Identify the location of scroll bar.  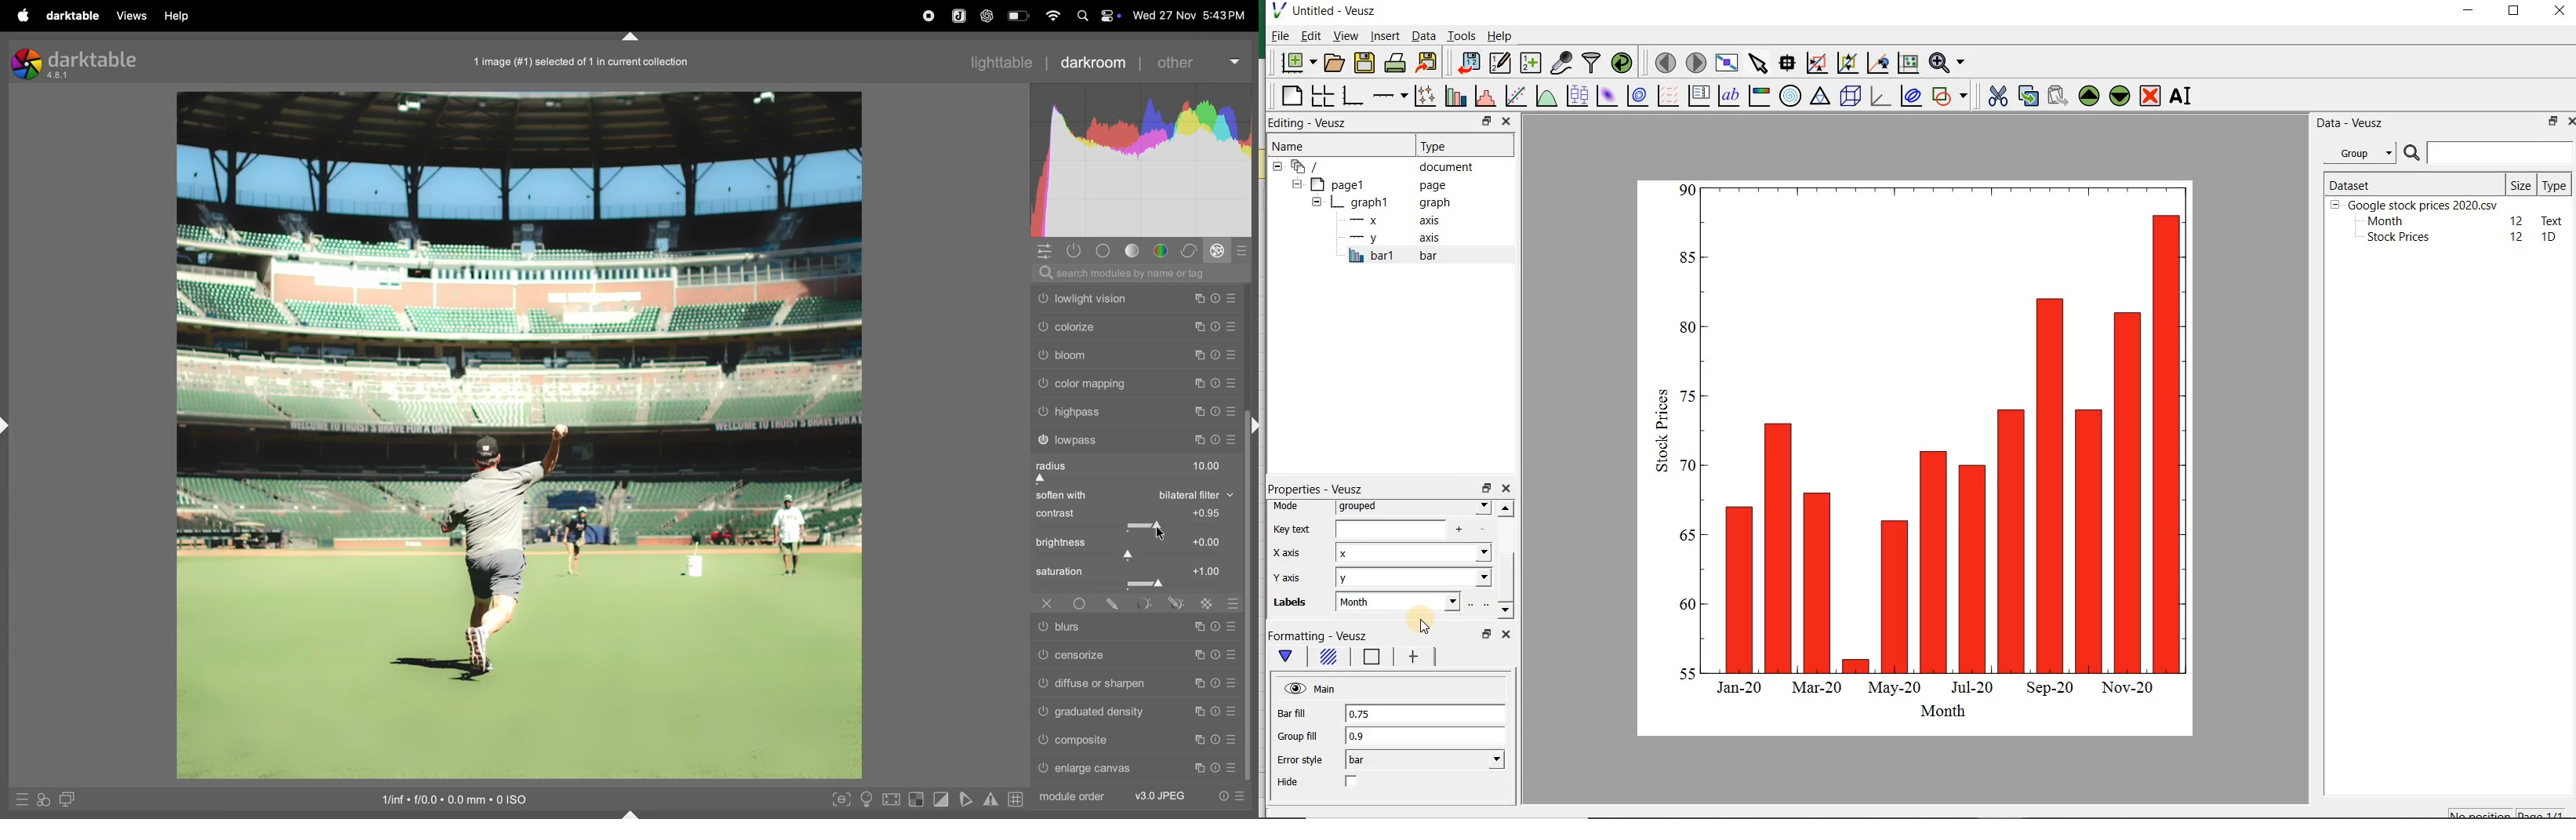
(1252, 615).